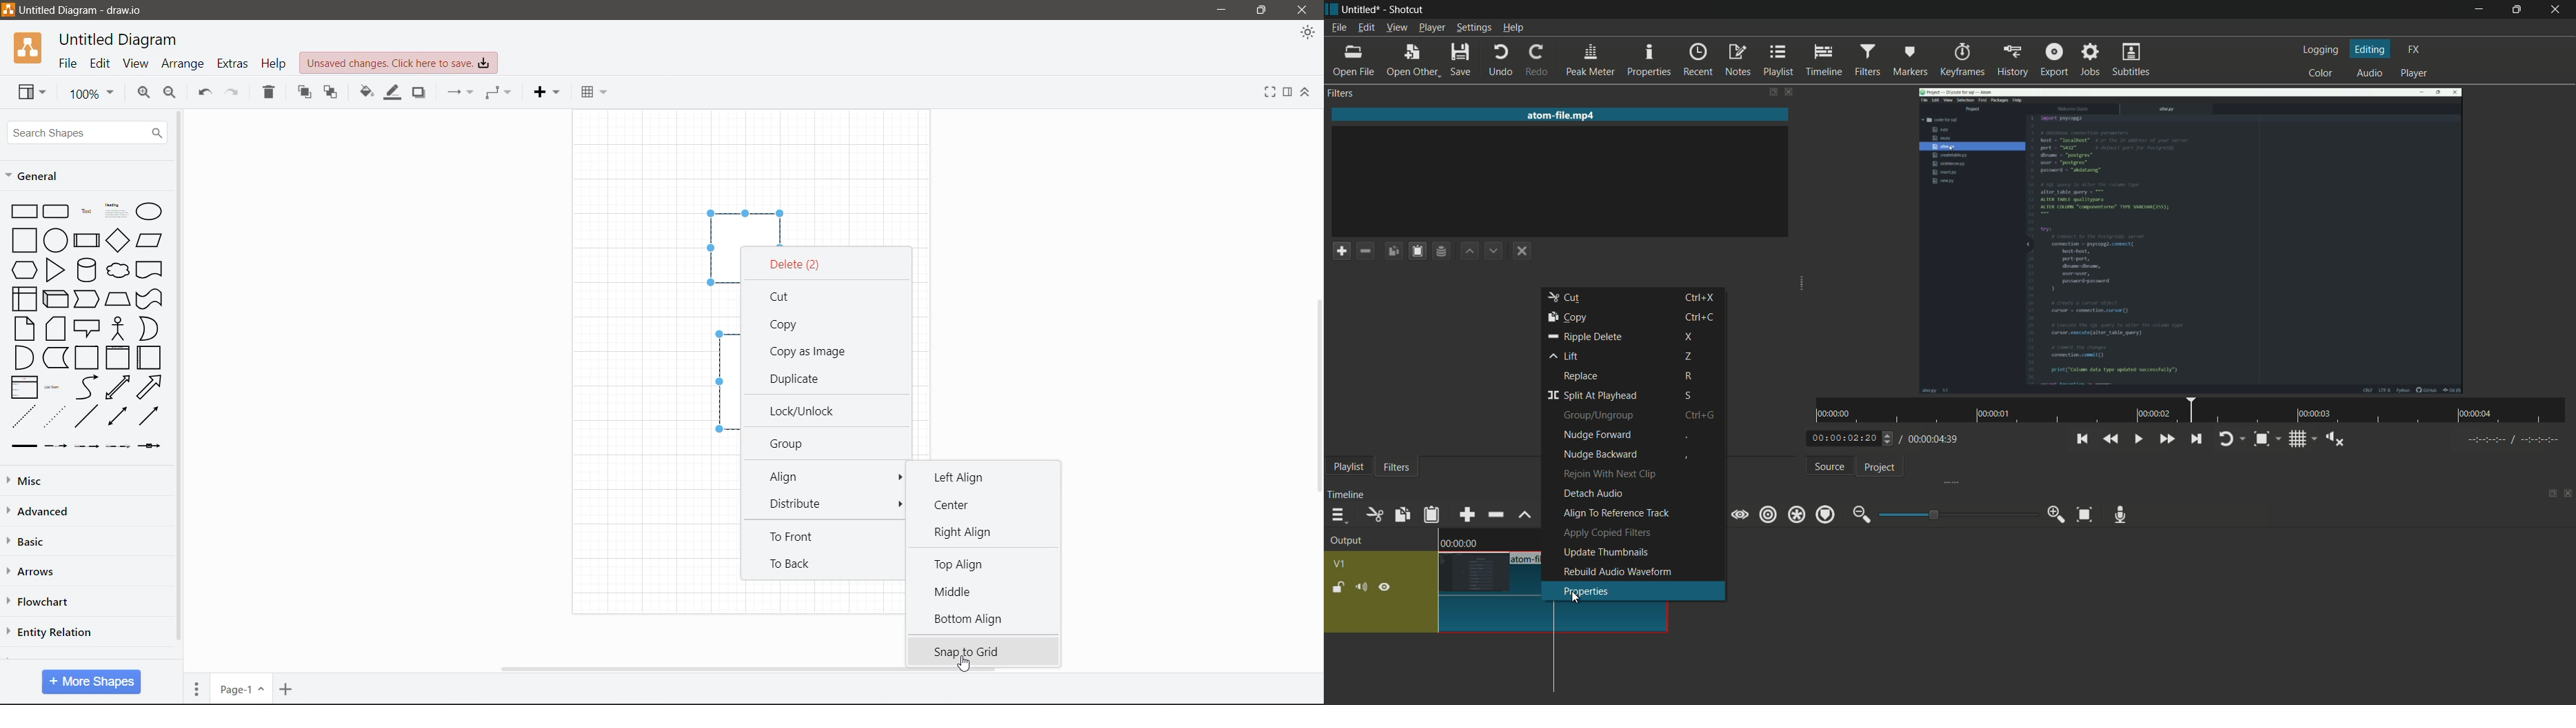  What do you see at coordinates (1576, 598) in the screenshot?
I see `cursor` at bounding box center [1576, 598].